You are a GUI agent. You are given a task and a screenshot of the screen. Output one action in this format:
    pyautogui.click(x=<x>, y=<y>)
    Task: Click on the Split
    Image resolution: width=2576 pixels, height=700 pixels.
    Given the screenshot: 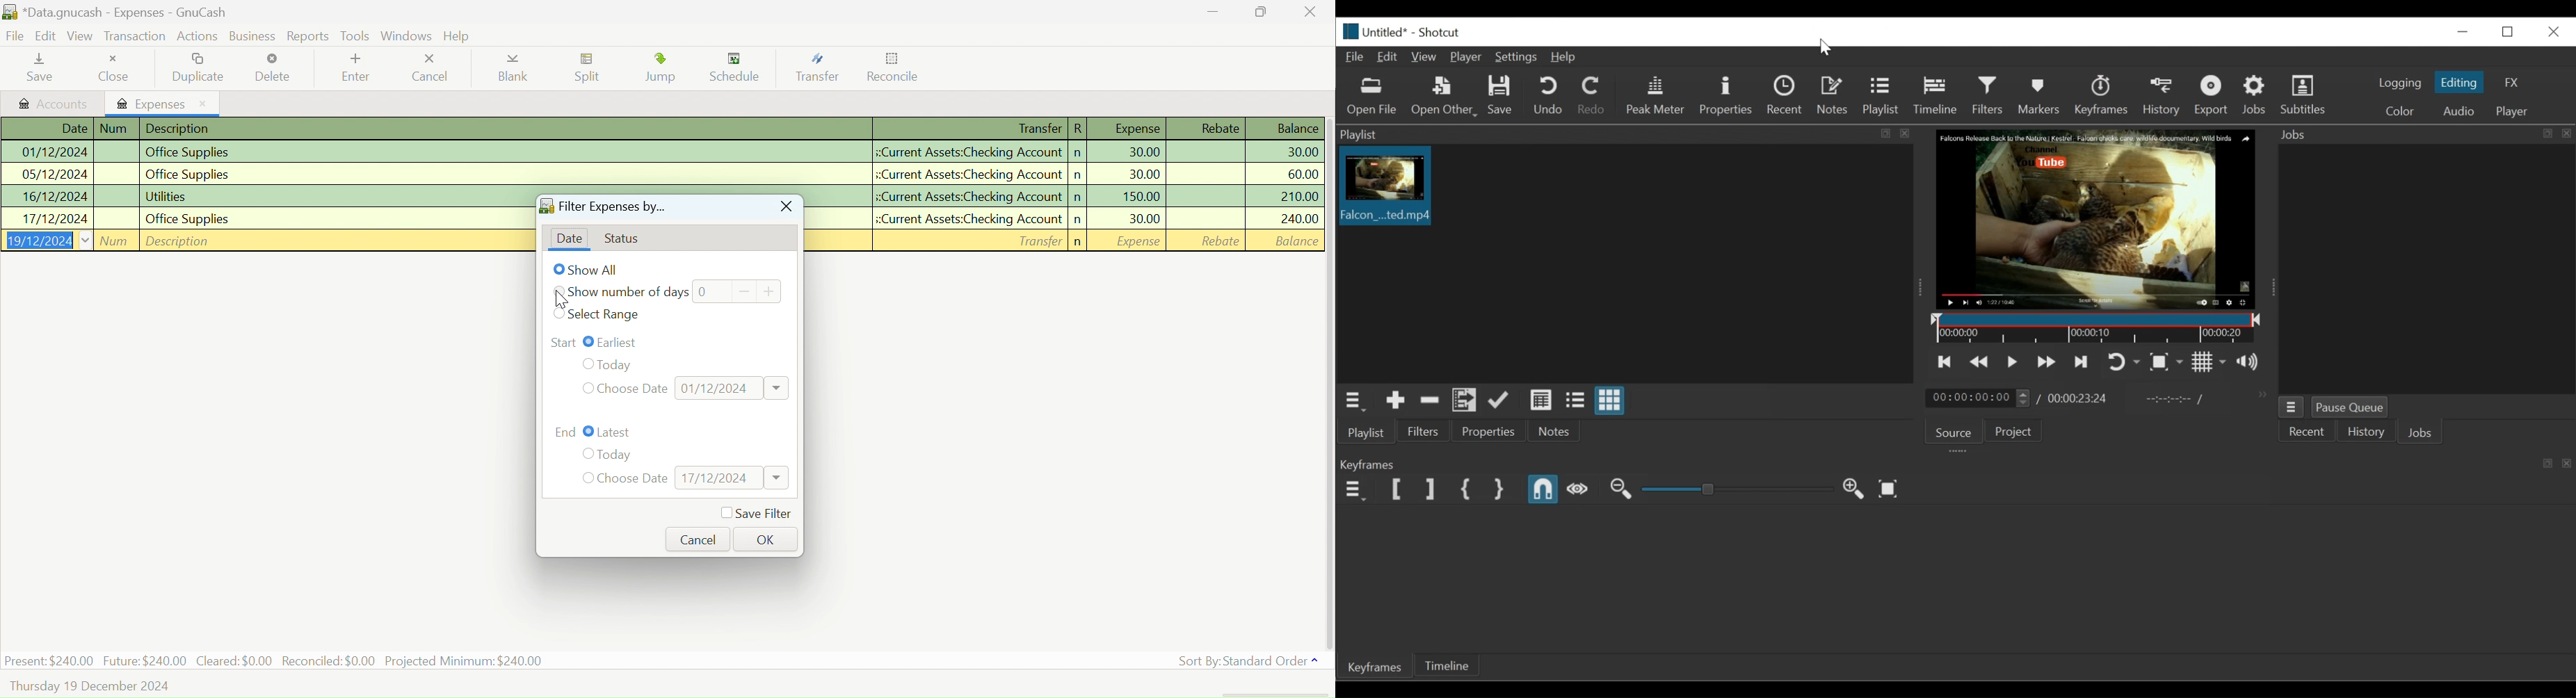 What is the action you would take?
    pyautogui.click(x=591, y=70)
    